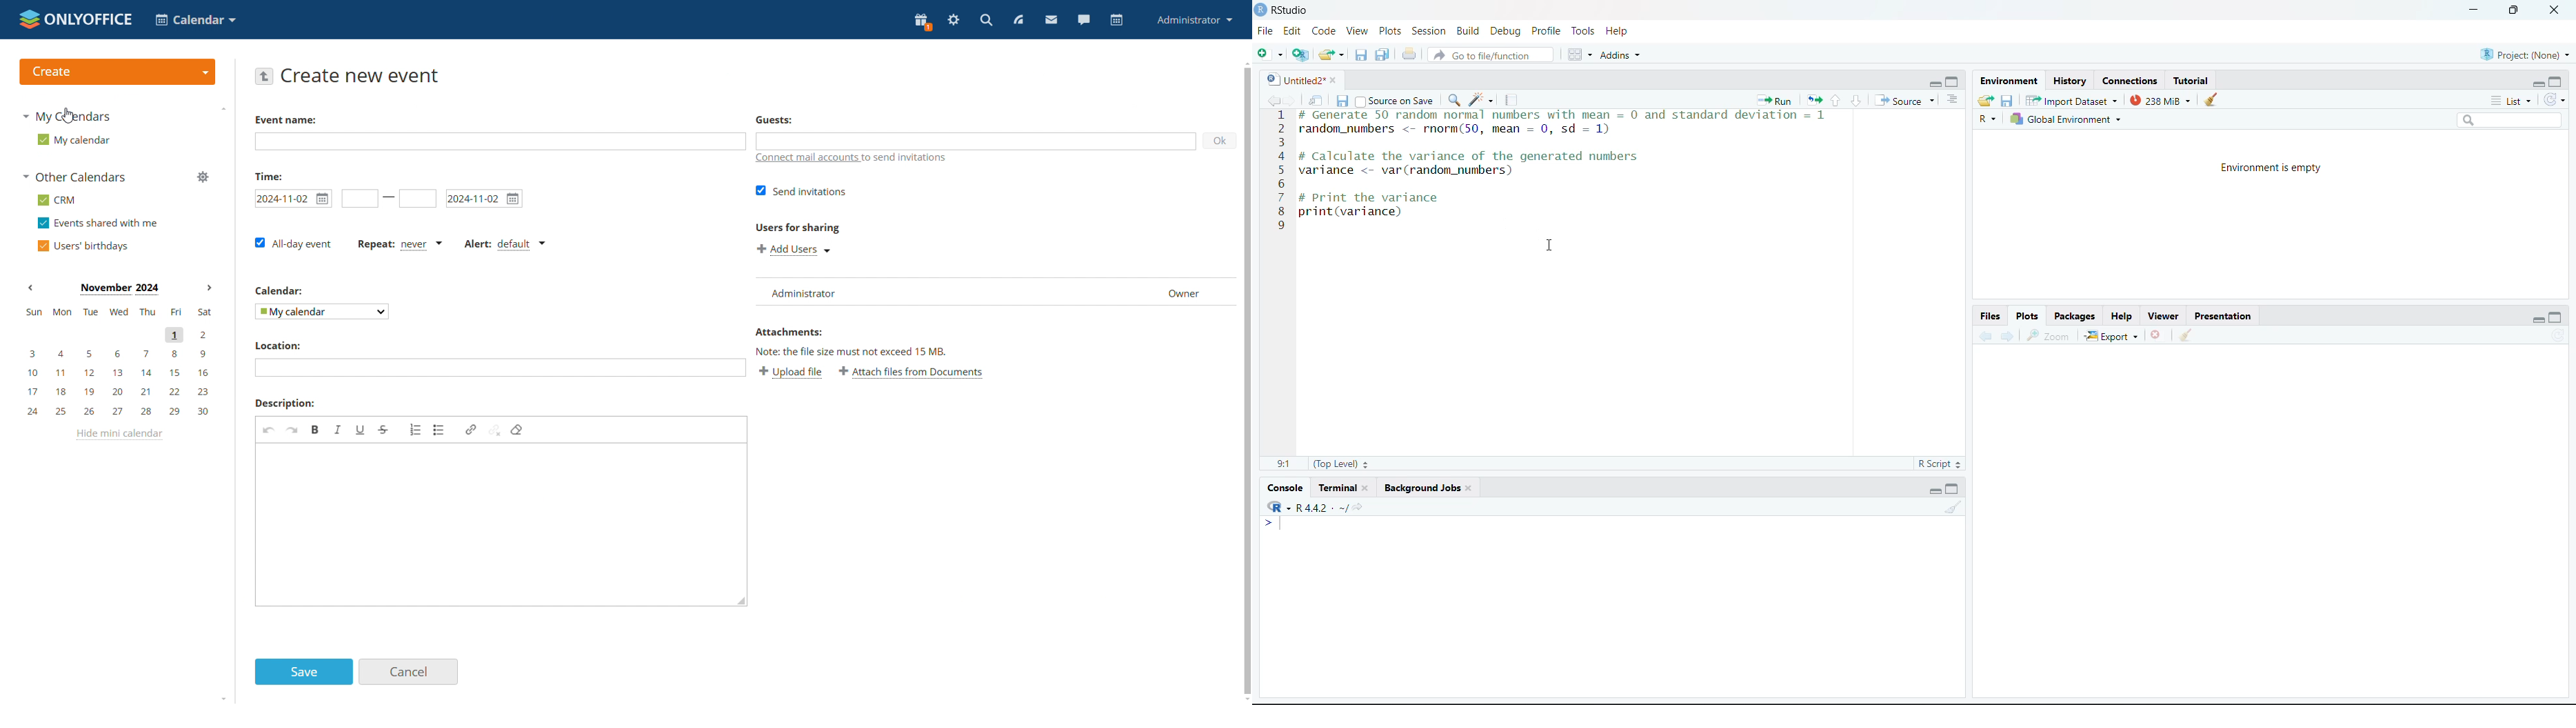 The height and width of the screenshot is (728, 2576). Describe the element at coordinates (1473, 165) in the screenshot. I see `# Calculate the variance of the generated numbers
variance <- var(random_numbers)` at that location.